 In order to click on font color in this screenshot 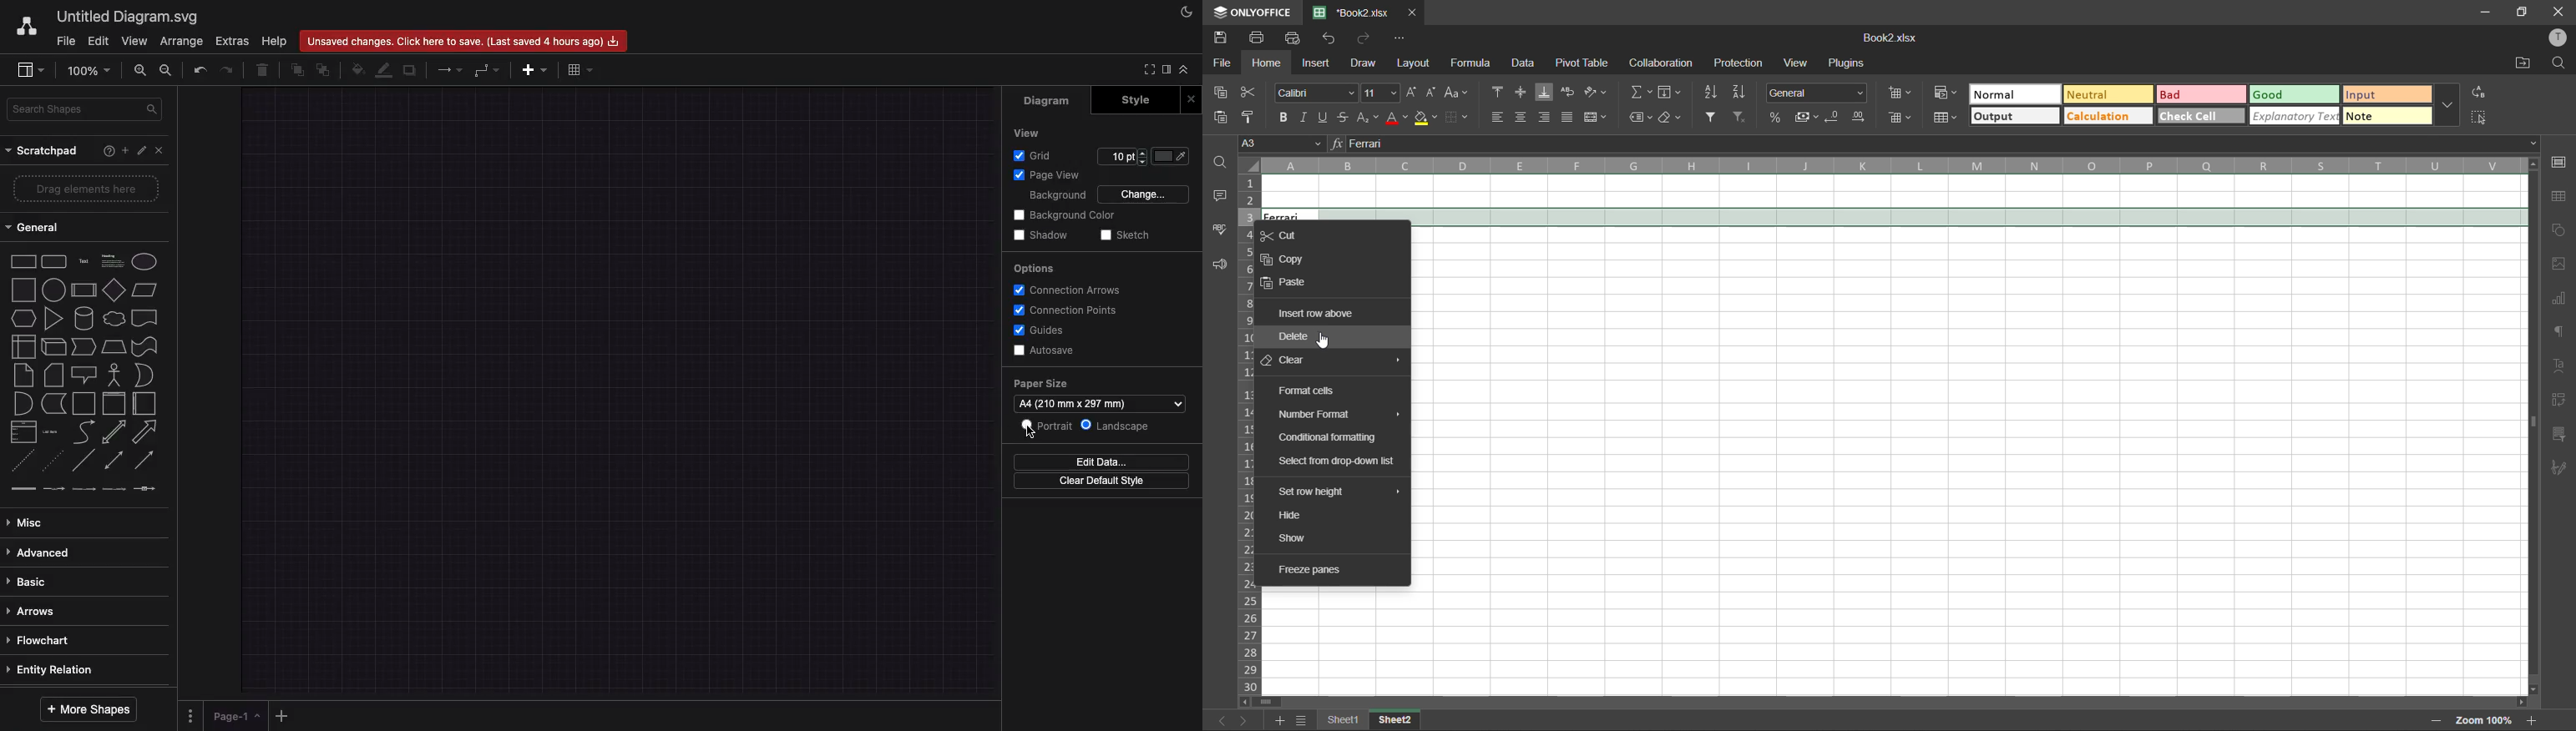, I will do `click(1397, 117)`.